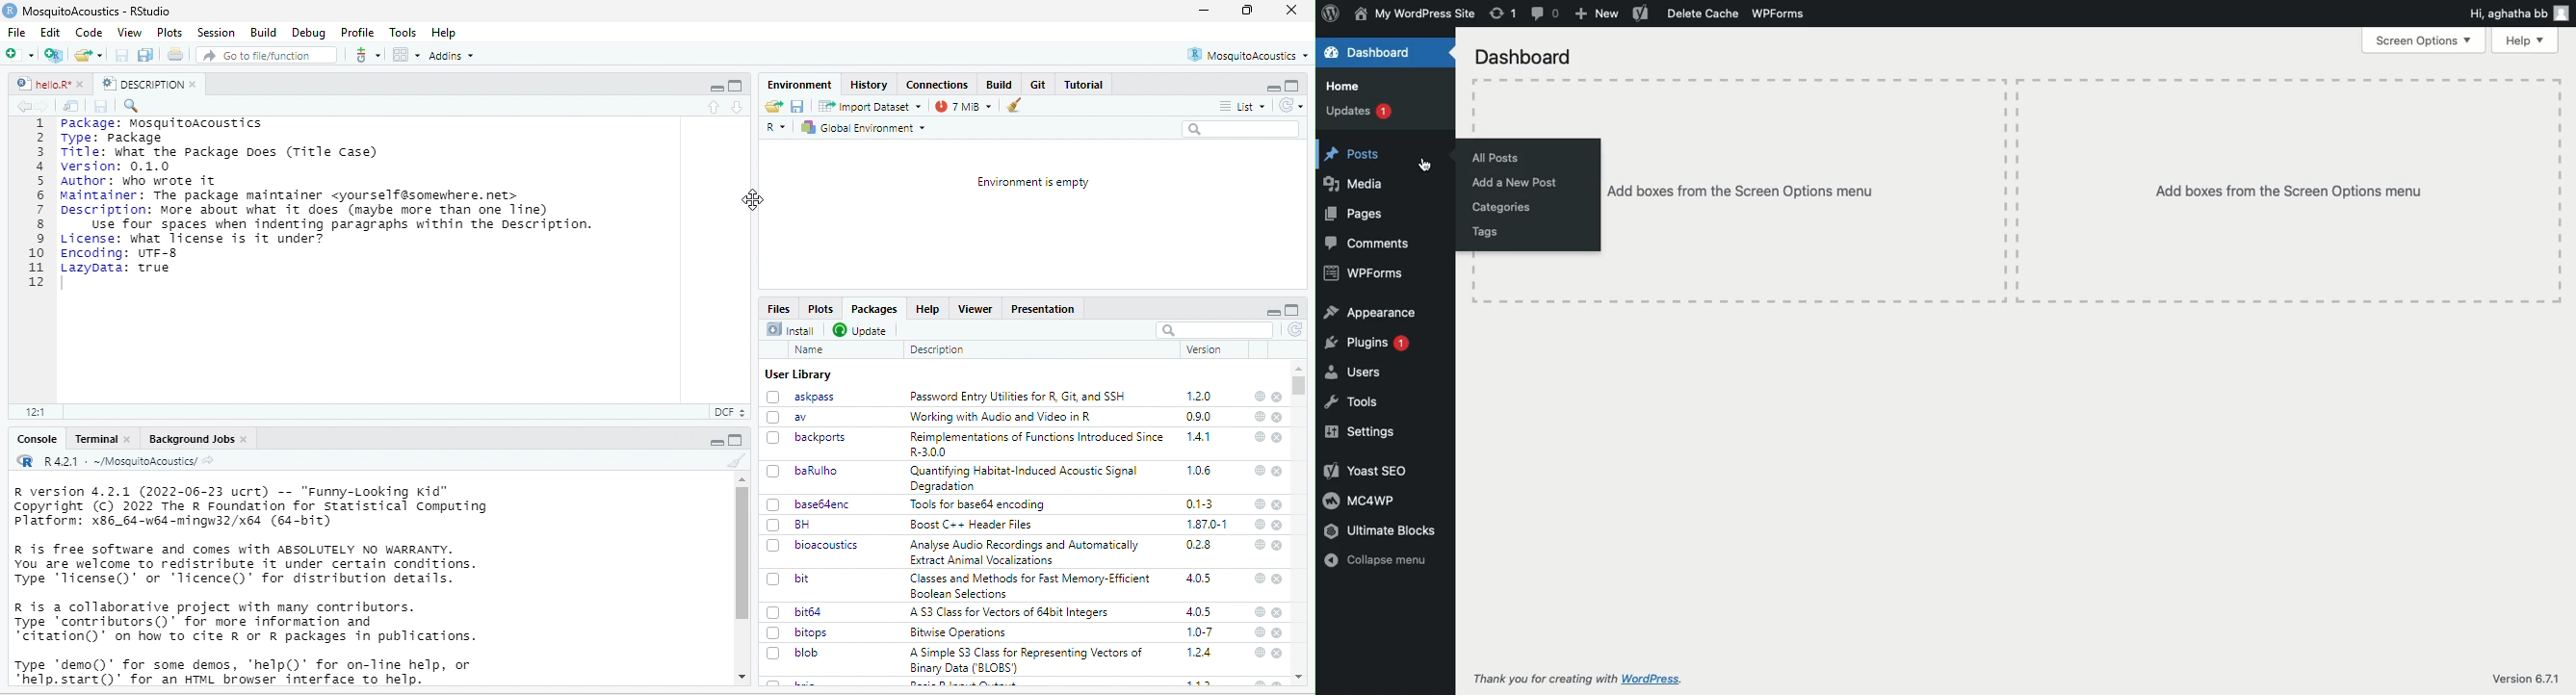  Describe the element at coordinates (877, 310) in the screenshot. I see `Packages` at that location.